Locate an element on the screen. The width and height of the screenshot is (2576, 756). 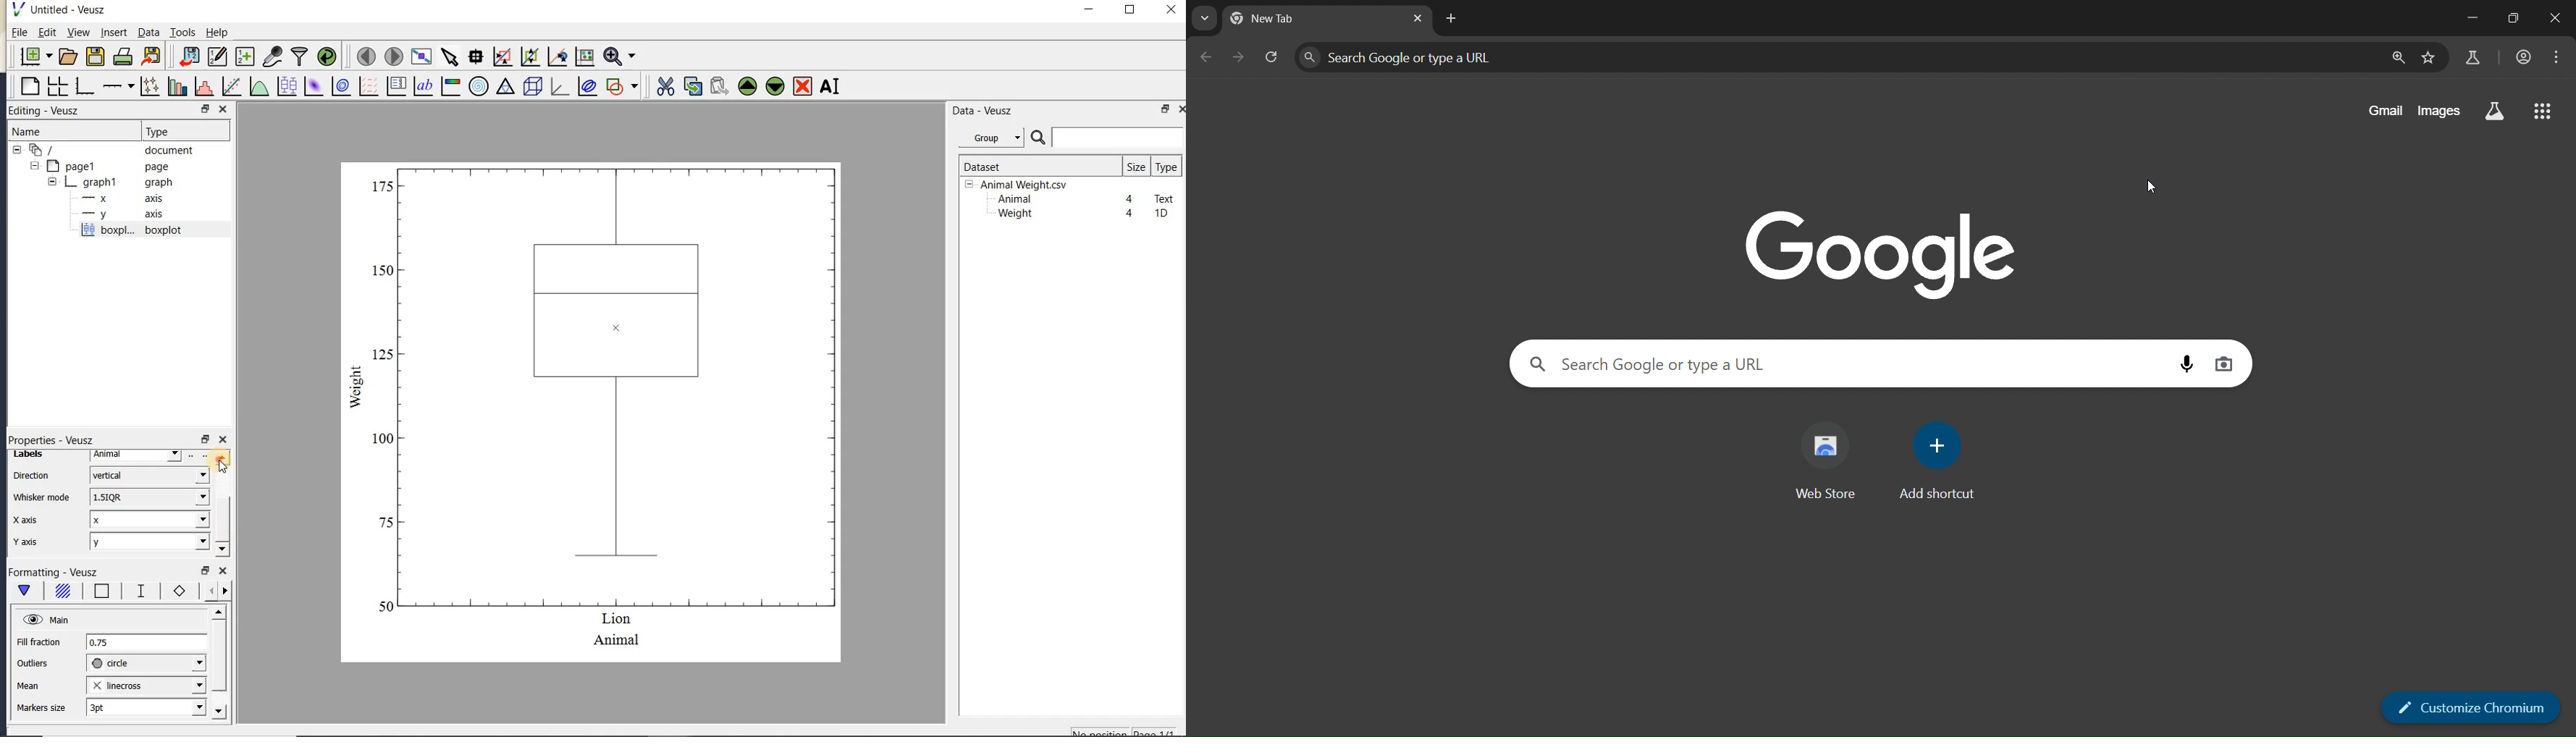
markers border is located at coordinates (176, 591).